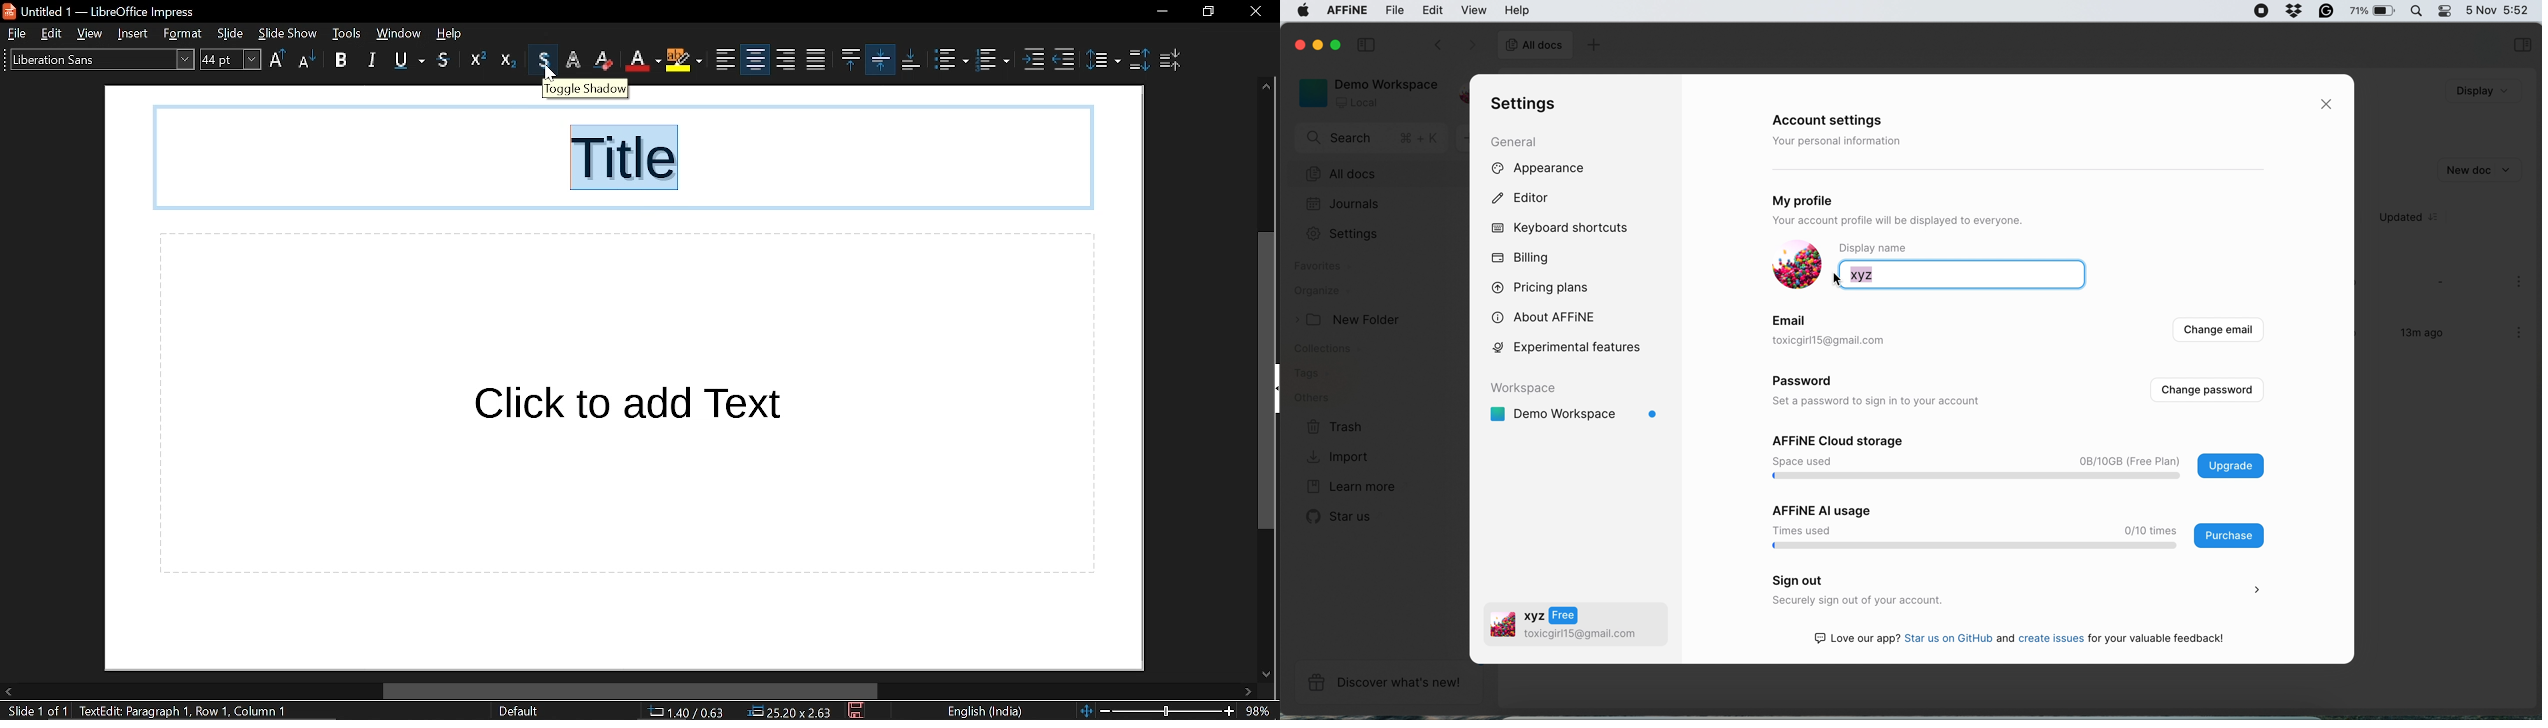 The image size is (2548, 728). What do you see at coordinates (1388, 682) in the screenshot?
I see `discover what's new` at bounding box center [1388, 682].